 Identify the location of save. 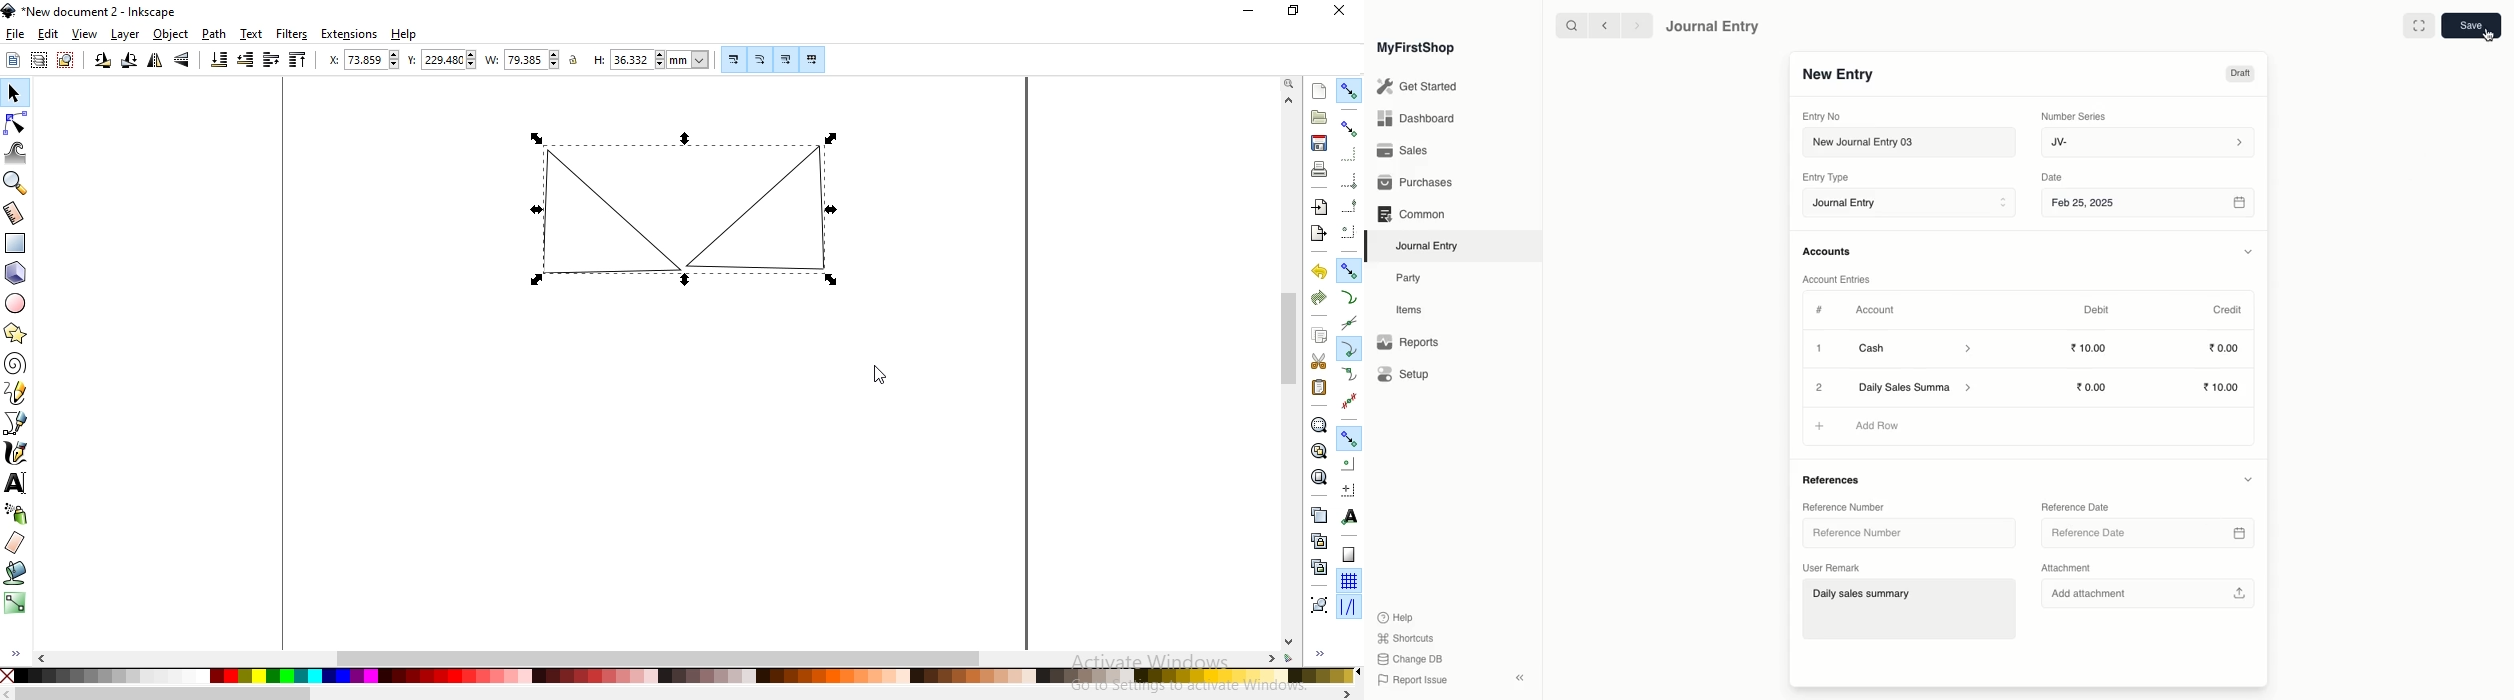
(2471, 26).